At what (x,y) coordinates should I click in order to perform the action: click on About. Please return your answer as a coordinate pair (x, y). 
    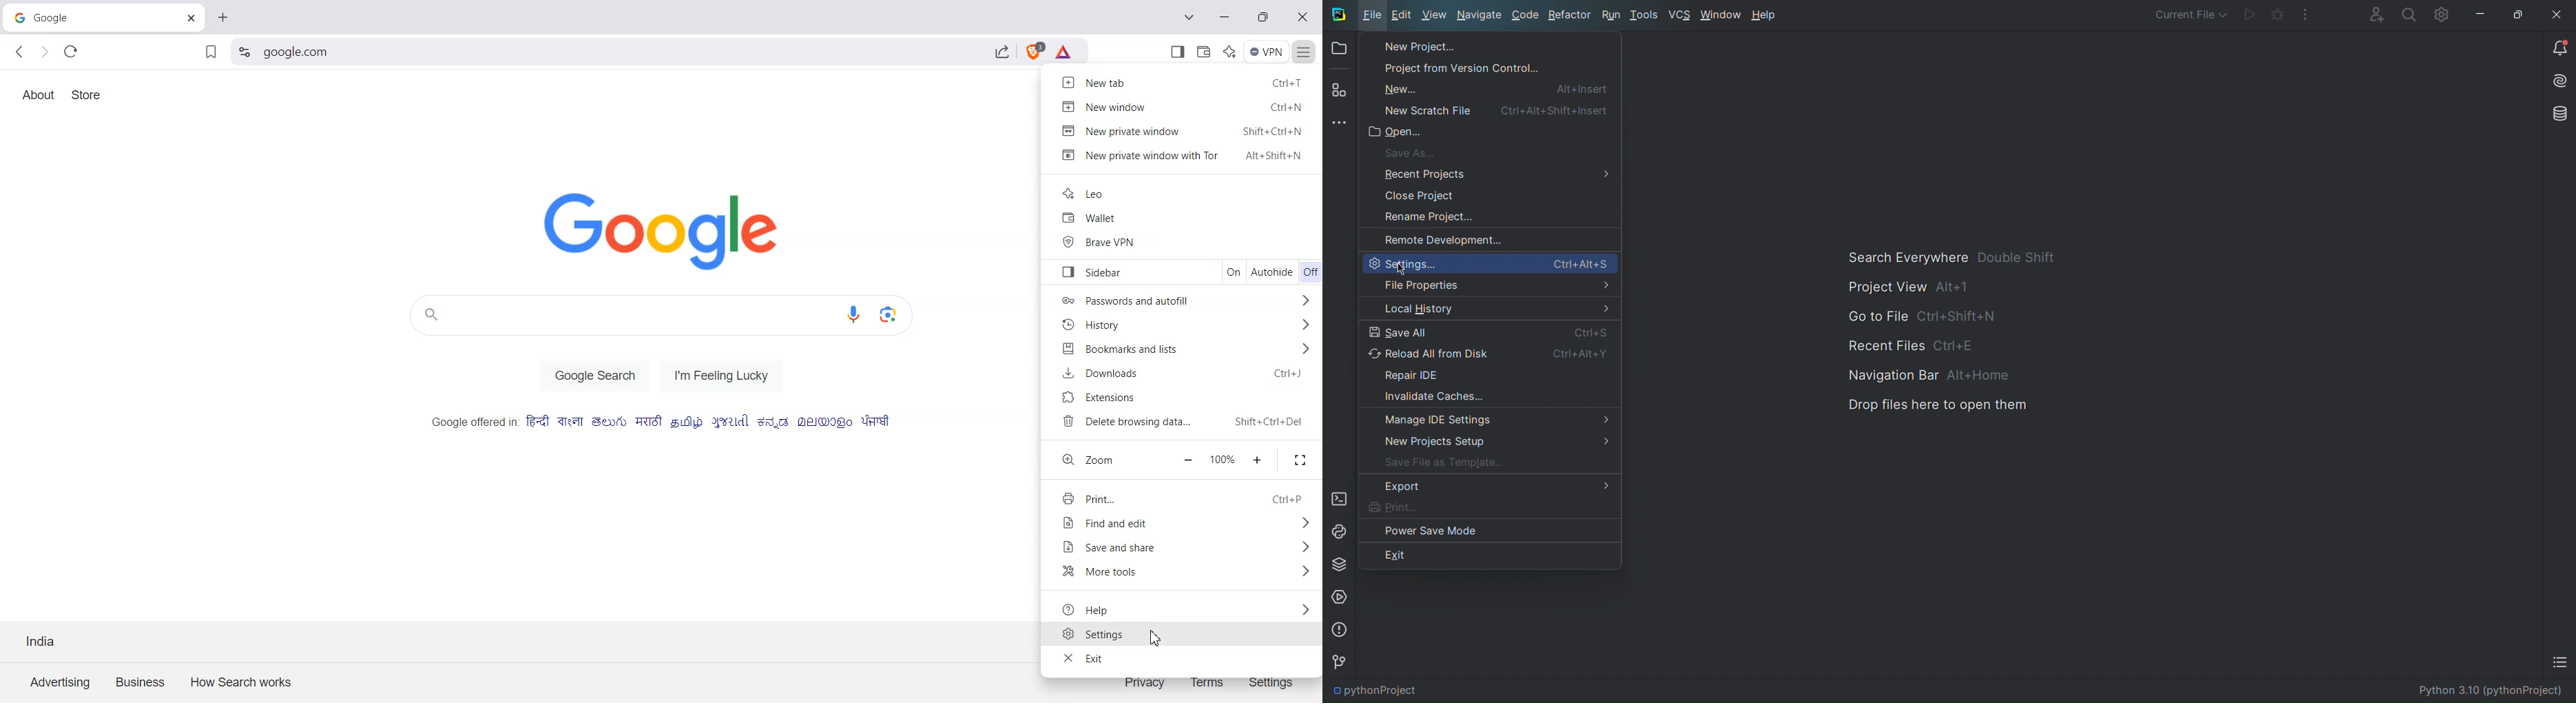
    Looking at the image, I should click on (38, 95).